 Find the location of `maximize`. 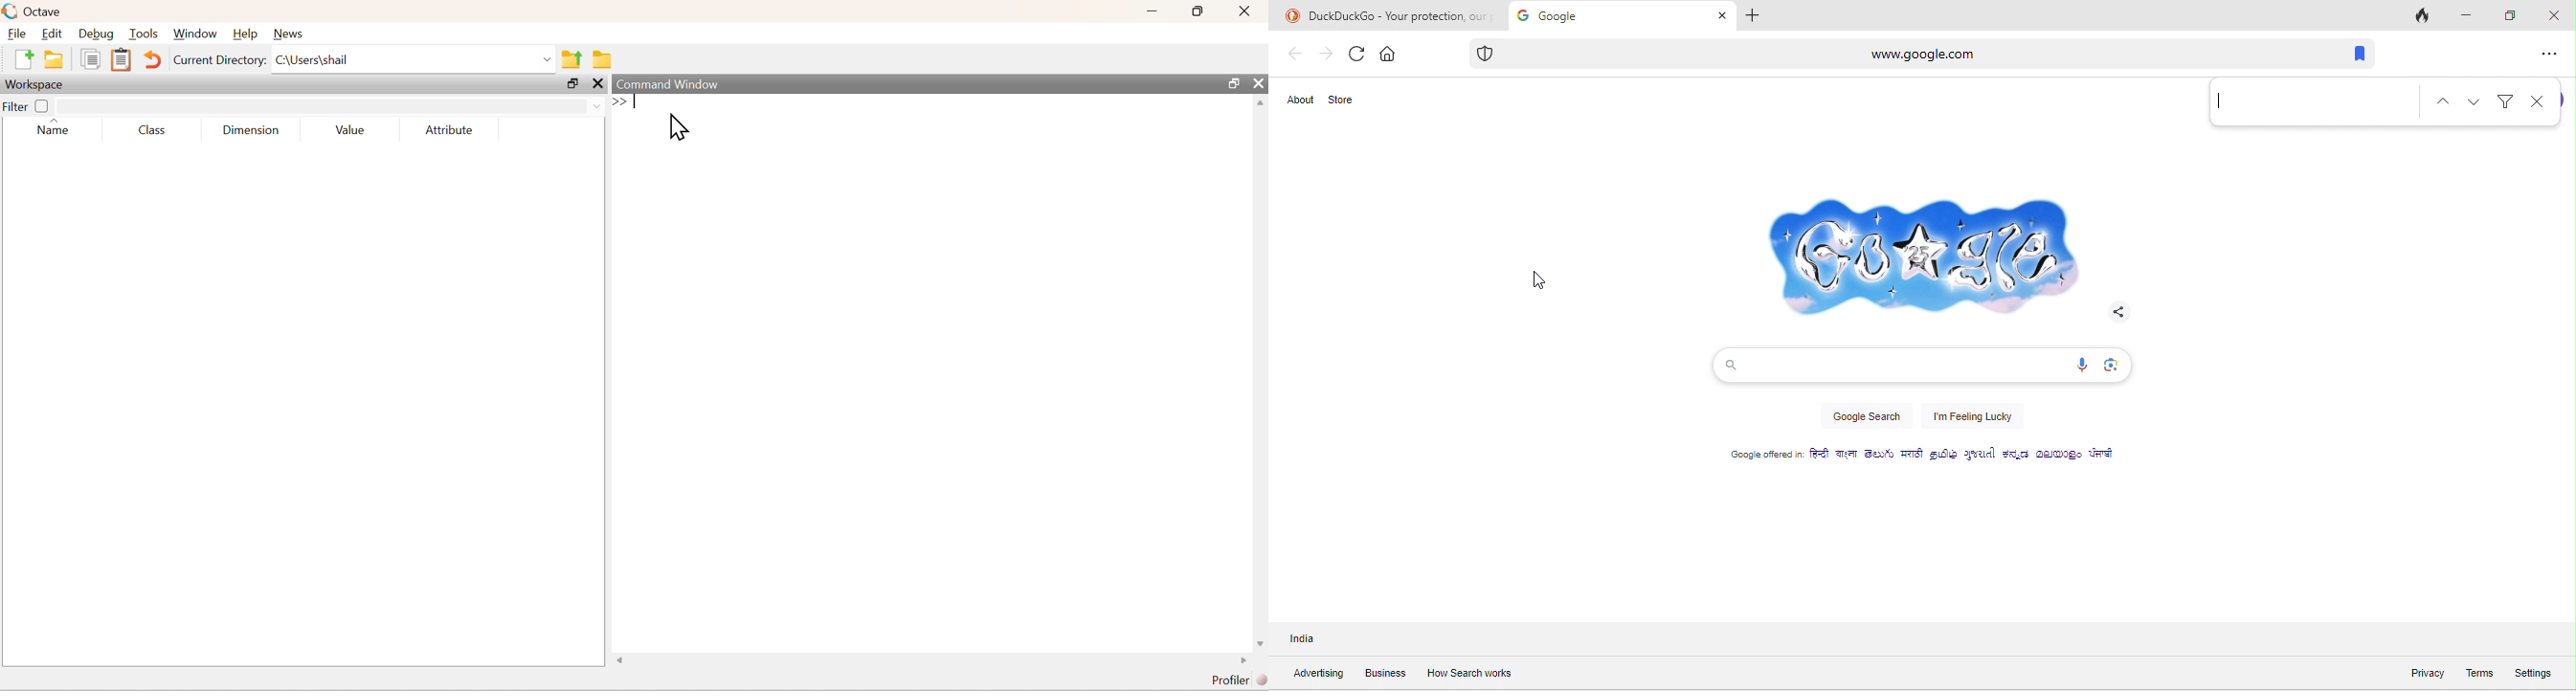

maximize is located at coordinates (2508, 14).